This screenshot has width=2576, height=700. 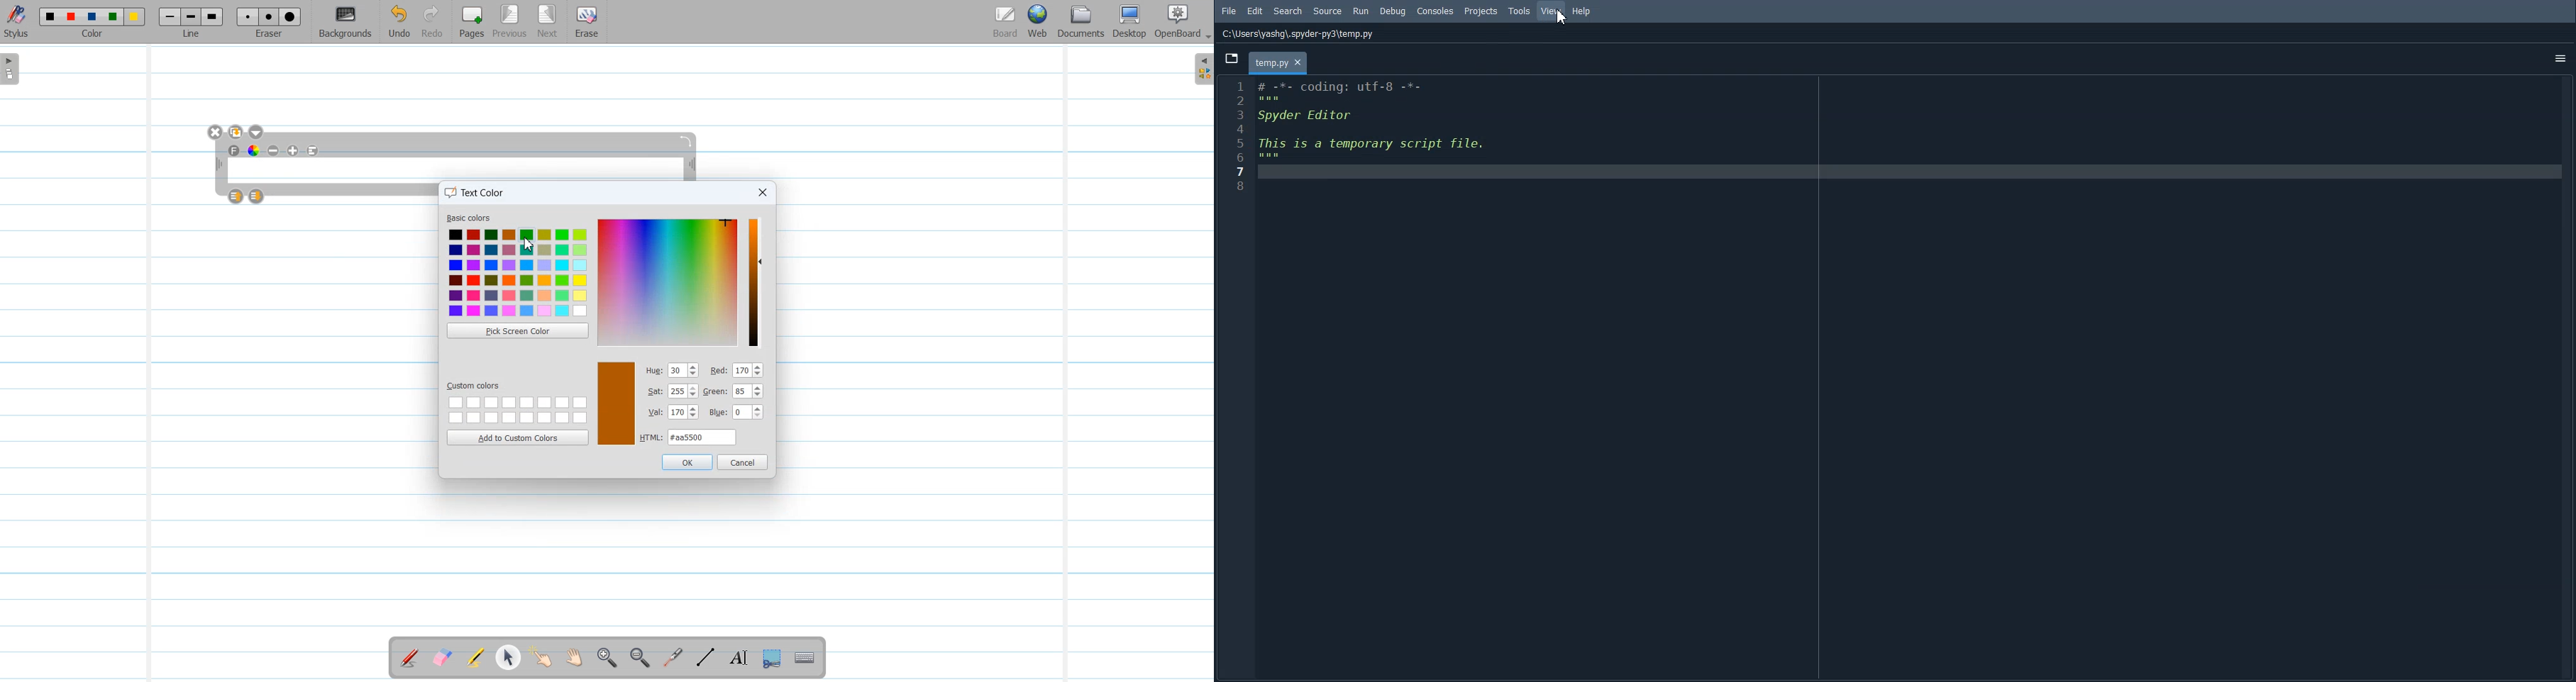 I want to click on Run, so click(x=1362, y=10).